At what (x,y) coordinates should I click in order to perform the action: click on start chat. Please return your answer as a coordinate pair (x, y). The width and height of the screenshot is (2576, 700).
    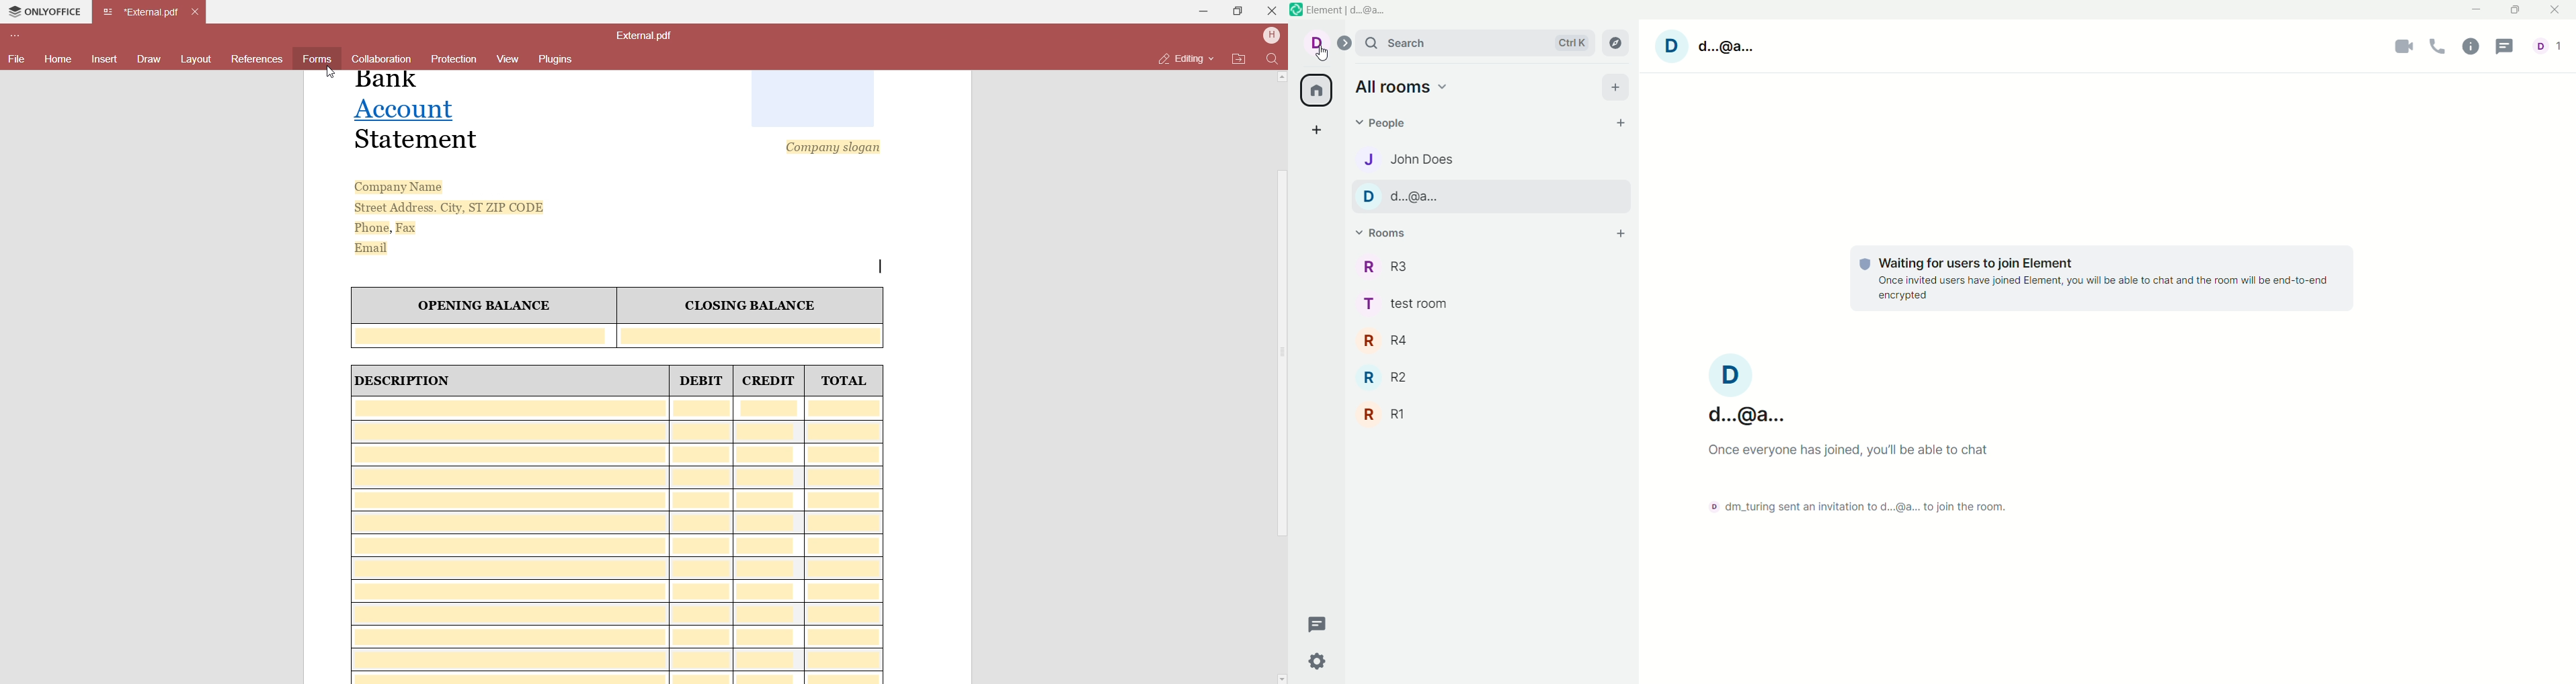
    Looking at the image, I should click on (1623, 123).